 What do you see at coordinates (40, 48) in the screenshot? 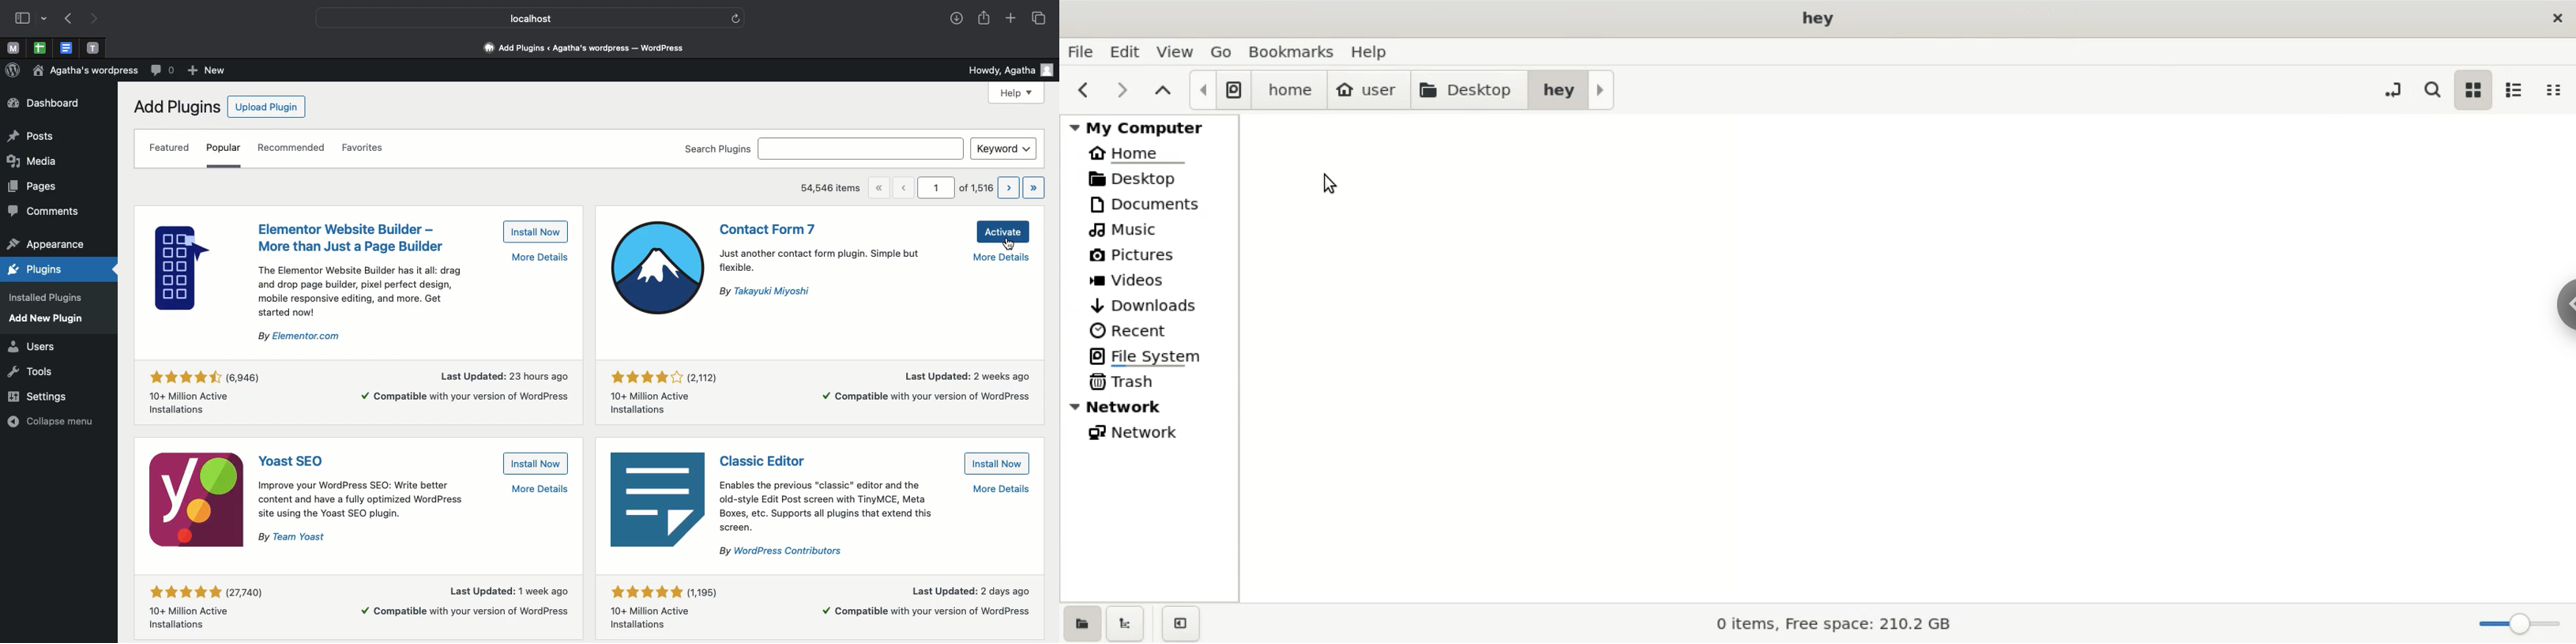
I see `pinned tabs` at bounding box center [40, 48].